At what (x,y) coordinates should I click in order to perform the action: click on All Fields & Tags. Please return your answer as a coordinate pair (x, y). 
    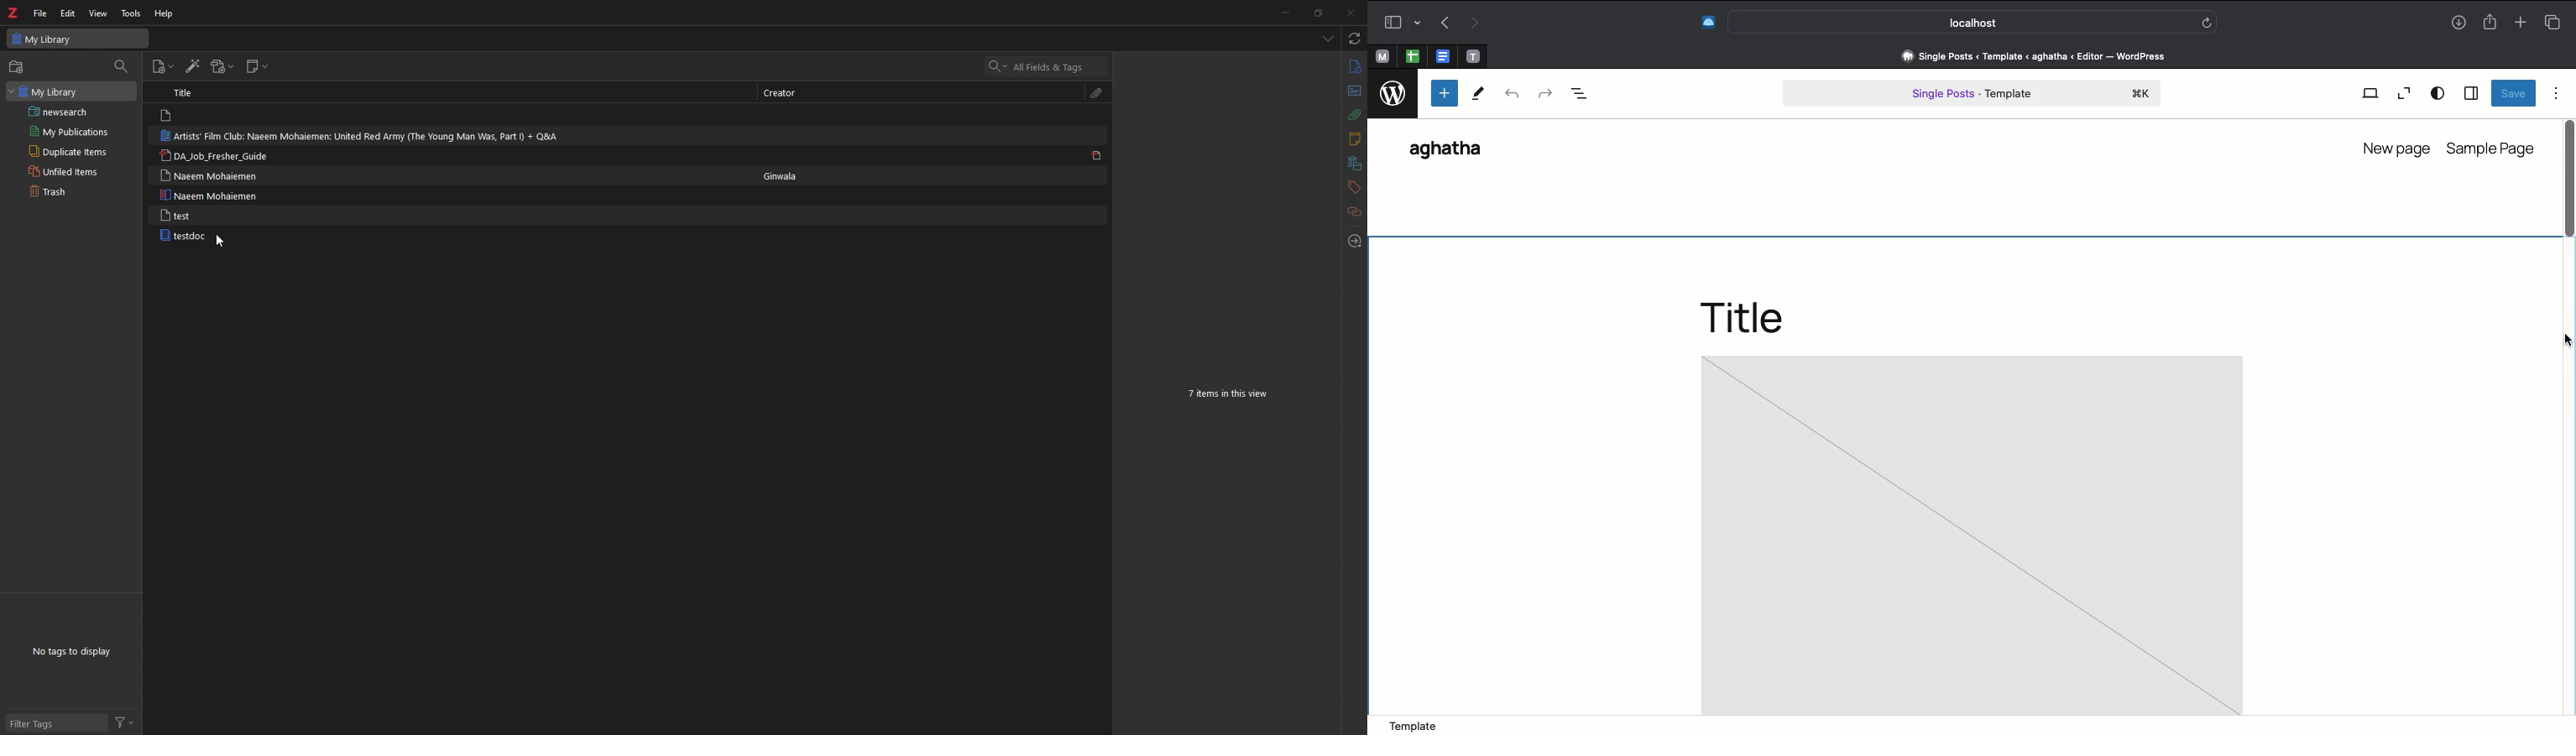
    Looking at the image, I should click on (1037, 66).